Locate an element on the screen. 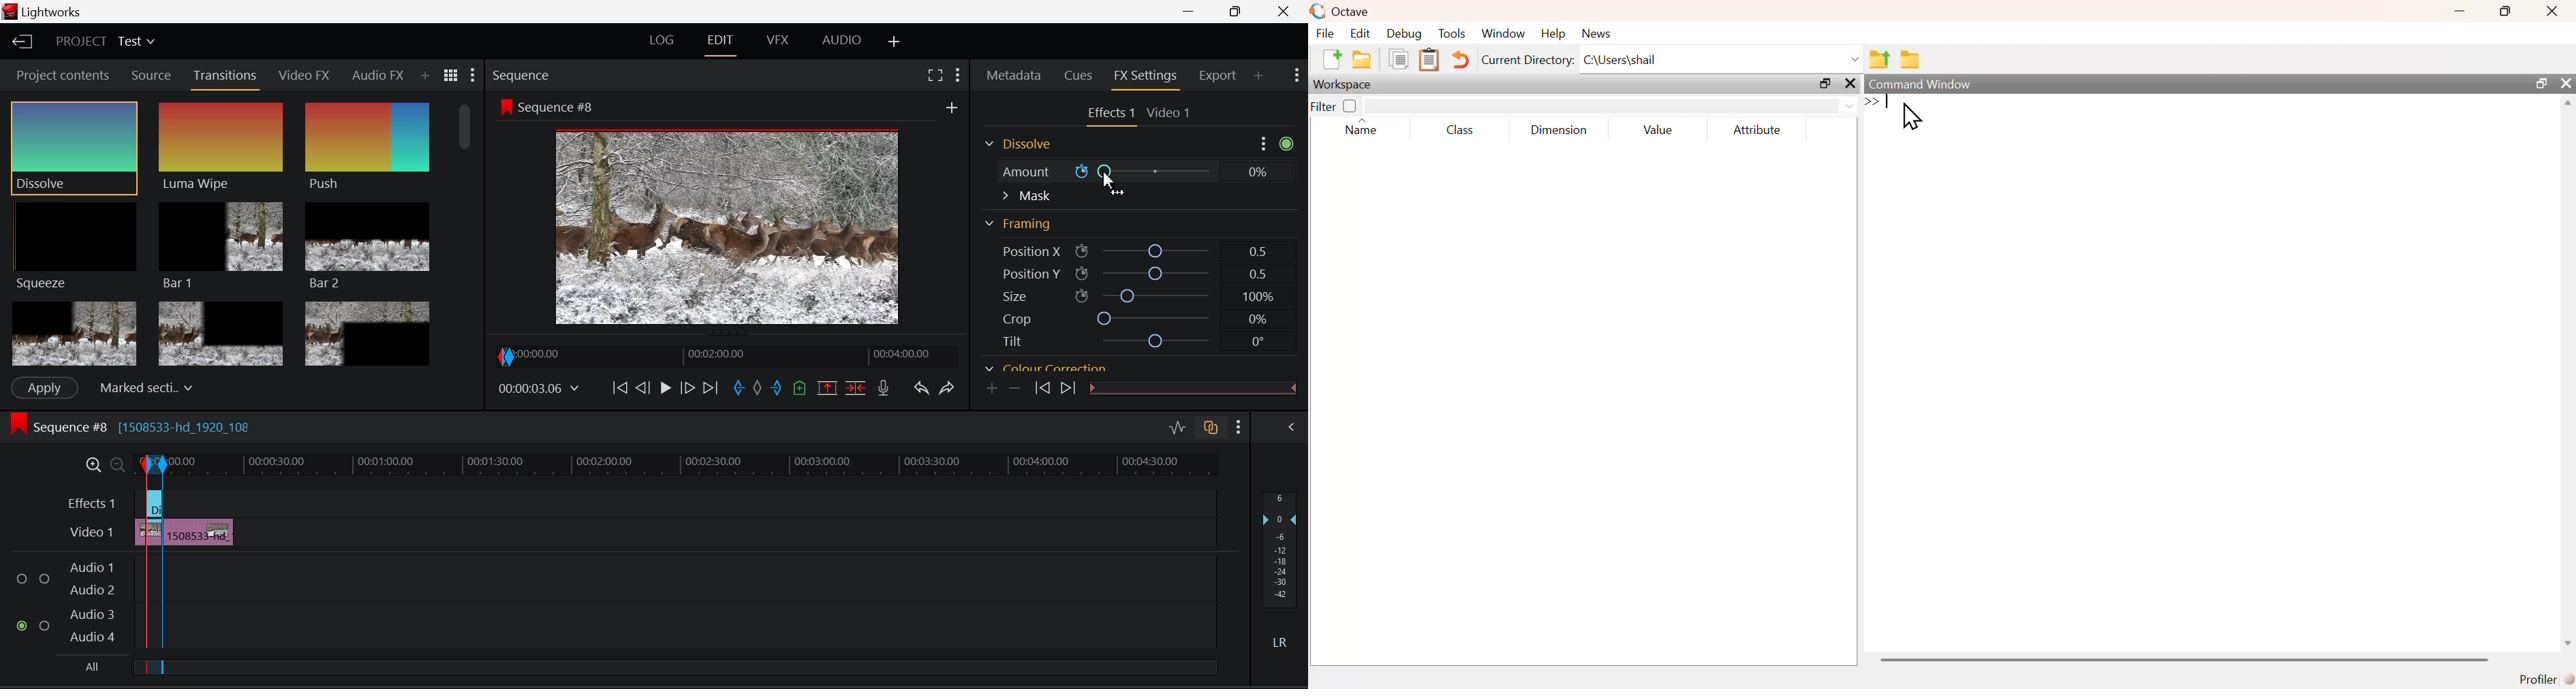 This screenshot has width=2576, height=700. Audio FX is located at coordinates (378, 75).